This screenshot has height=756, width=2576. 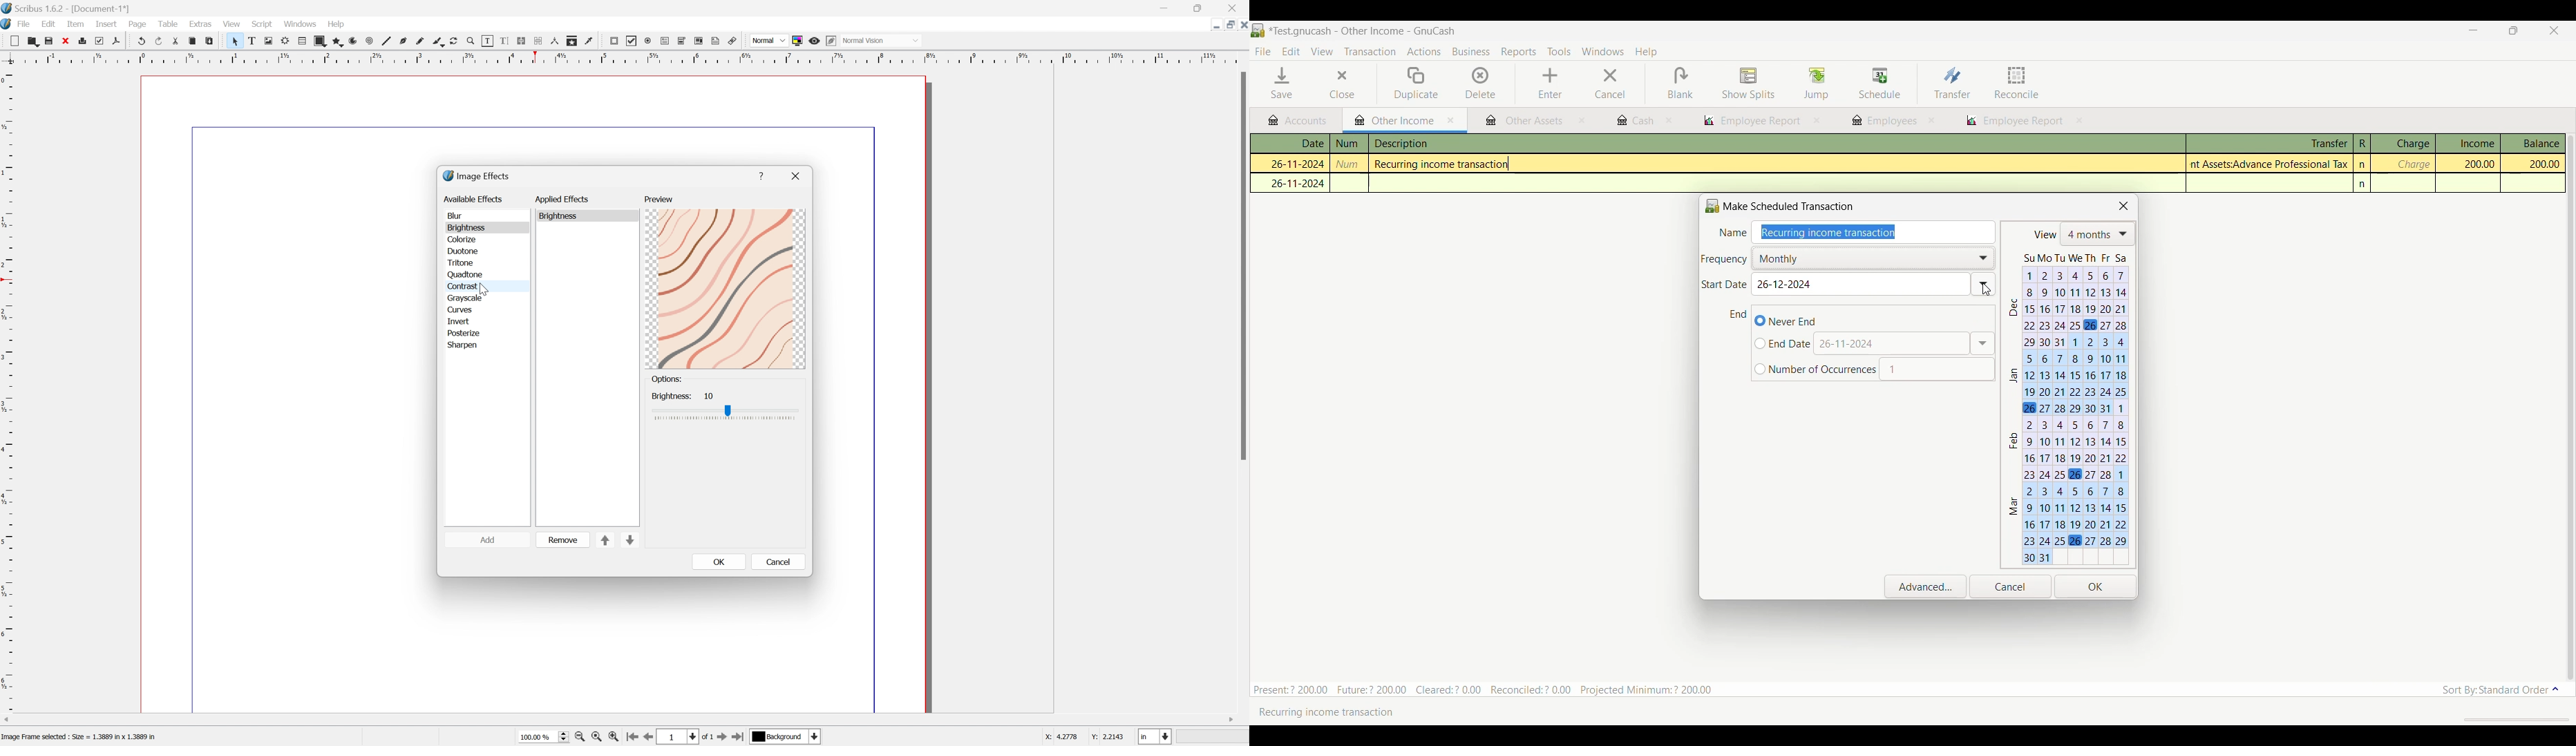 What do you see at coordinates (1559, 52) in the screenshot?
I see `Tools menu` at bounding box center [1559, 52].